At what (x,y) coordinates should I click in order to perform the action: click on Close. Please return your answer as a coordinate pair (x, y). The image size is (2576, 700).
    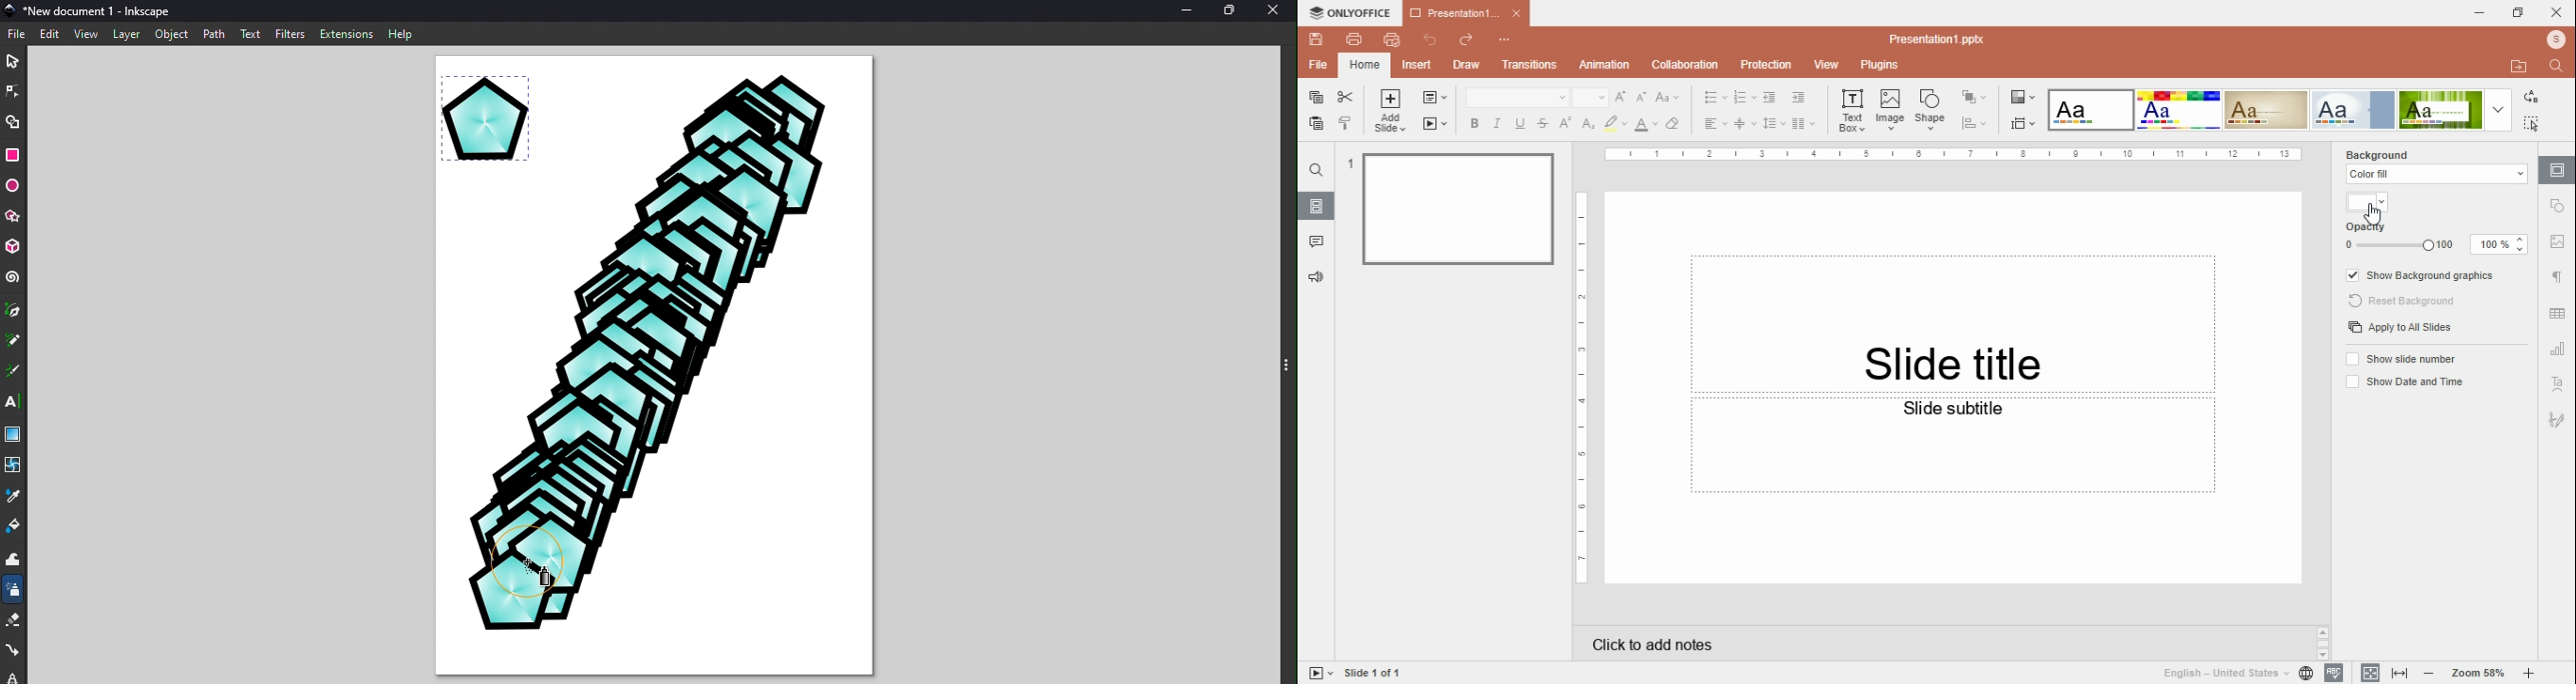
    Looking at the image, I should click on (1277, 10).